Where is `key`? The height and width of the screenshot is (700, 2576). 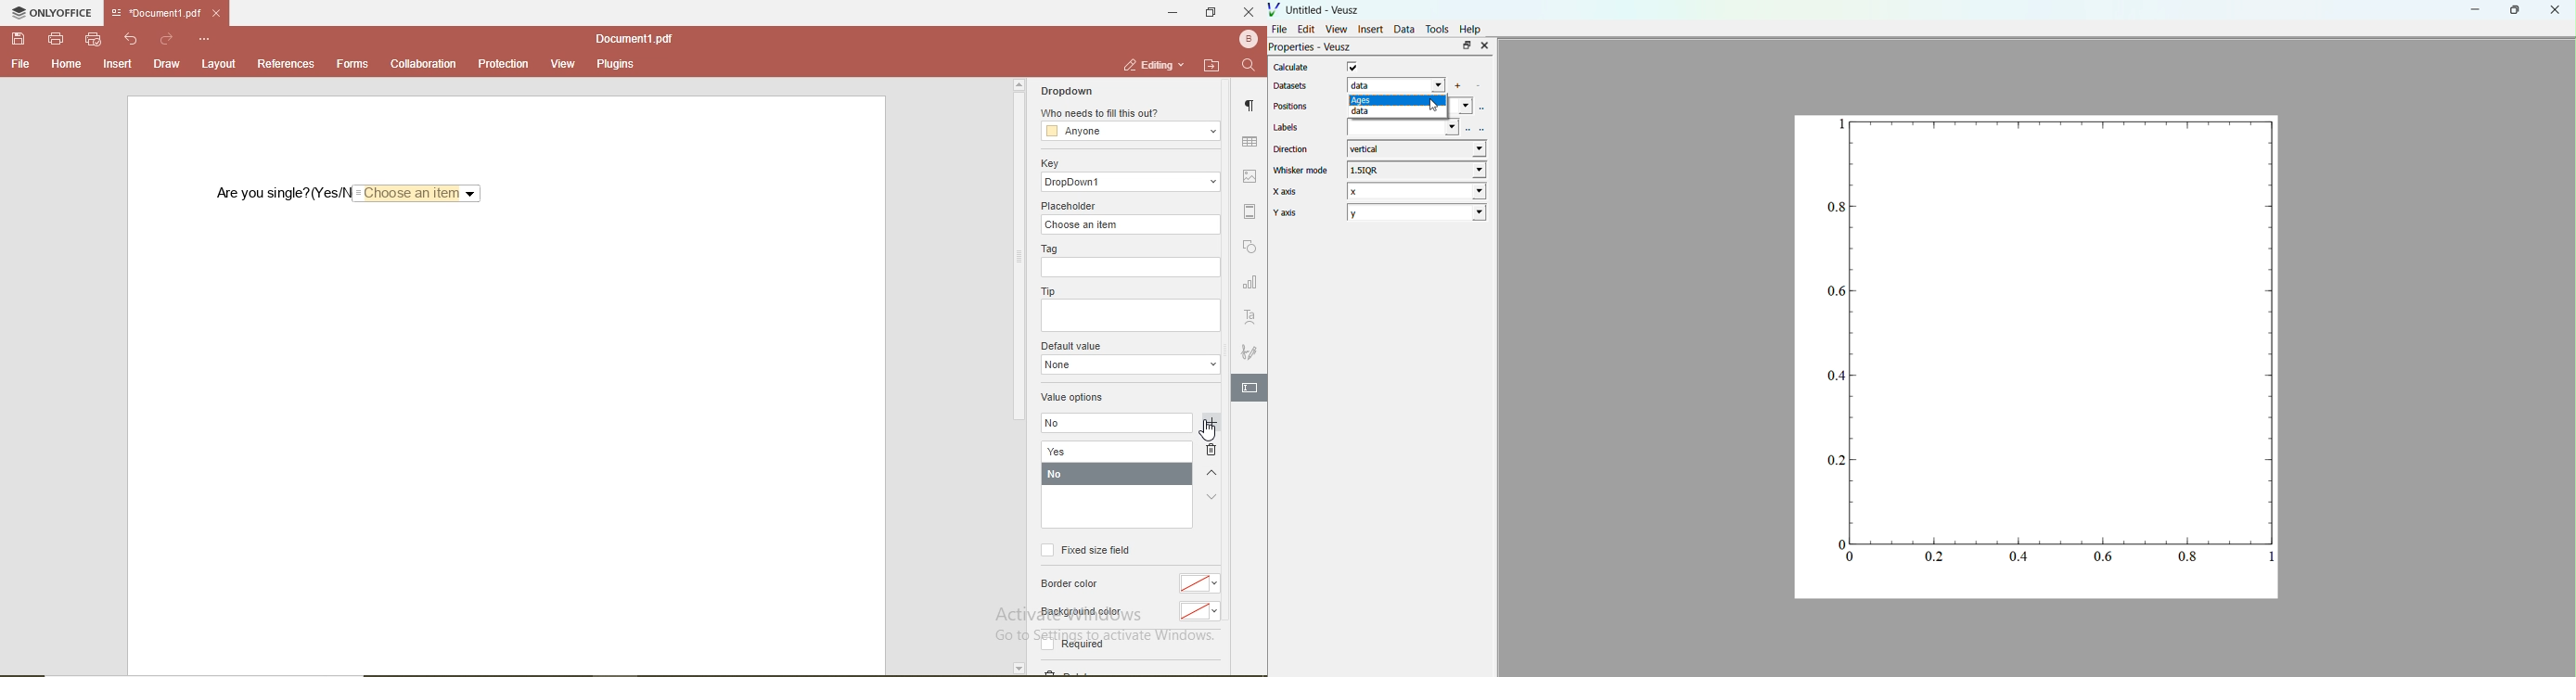 key is located at coordinates (1053, 163).